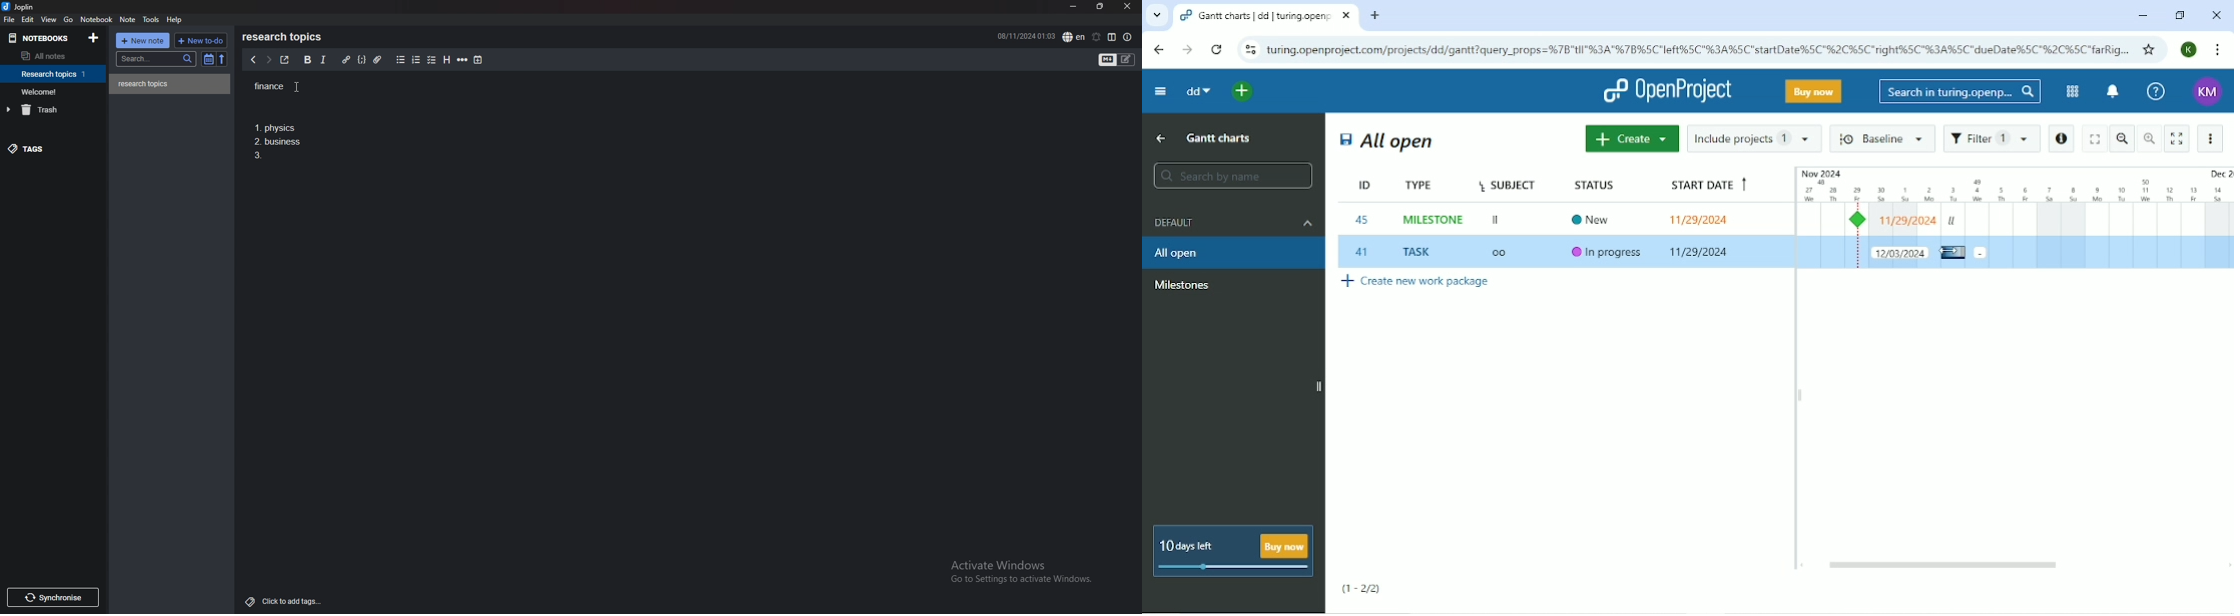 The height and width of the screenshot is (616, 2240). Describe the element at coordinates (305, 87) in the screenshot. I see `cursor` at that location.